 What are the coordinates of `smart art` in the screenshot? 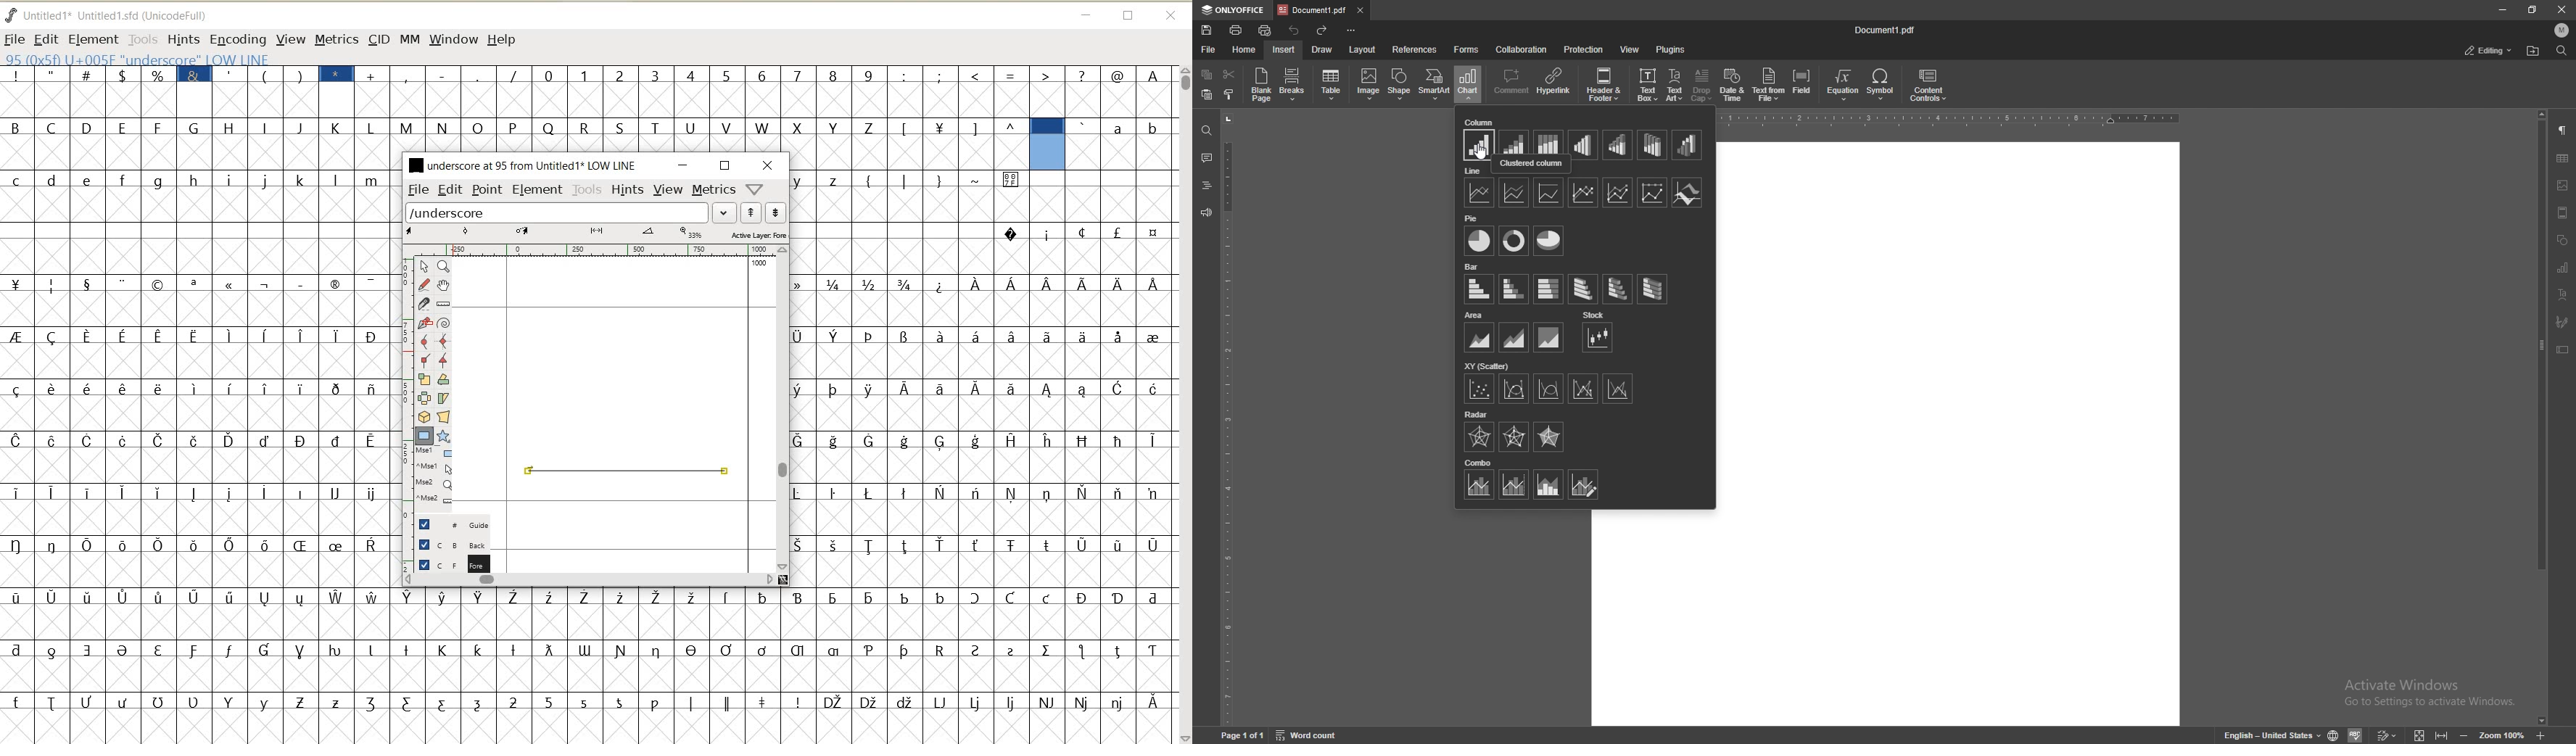 It's located at (1435, 85).